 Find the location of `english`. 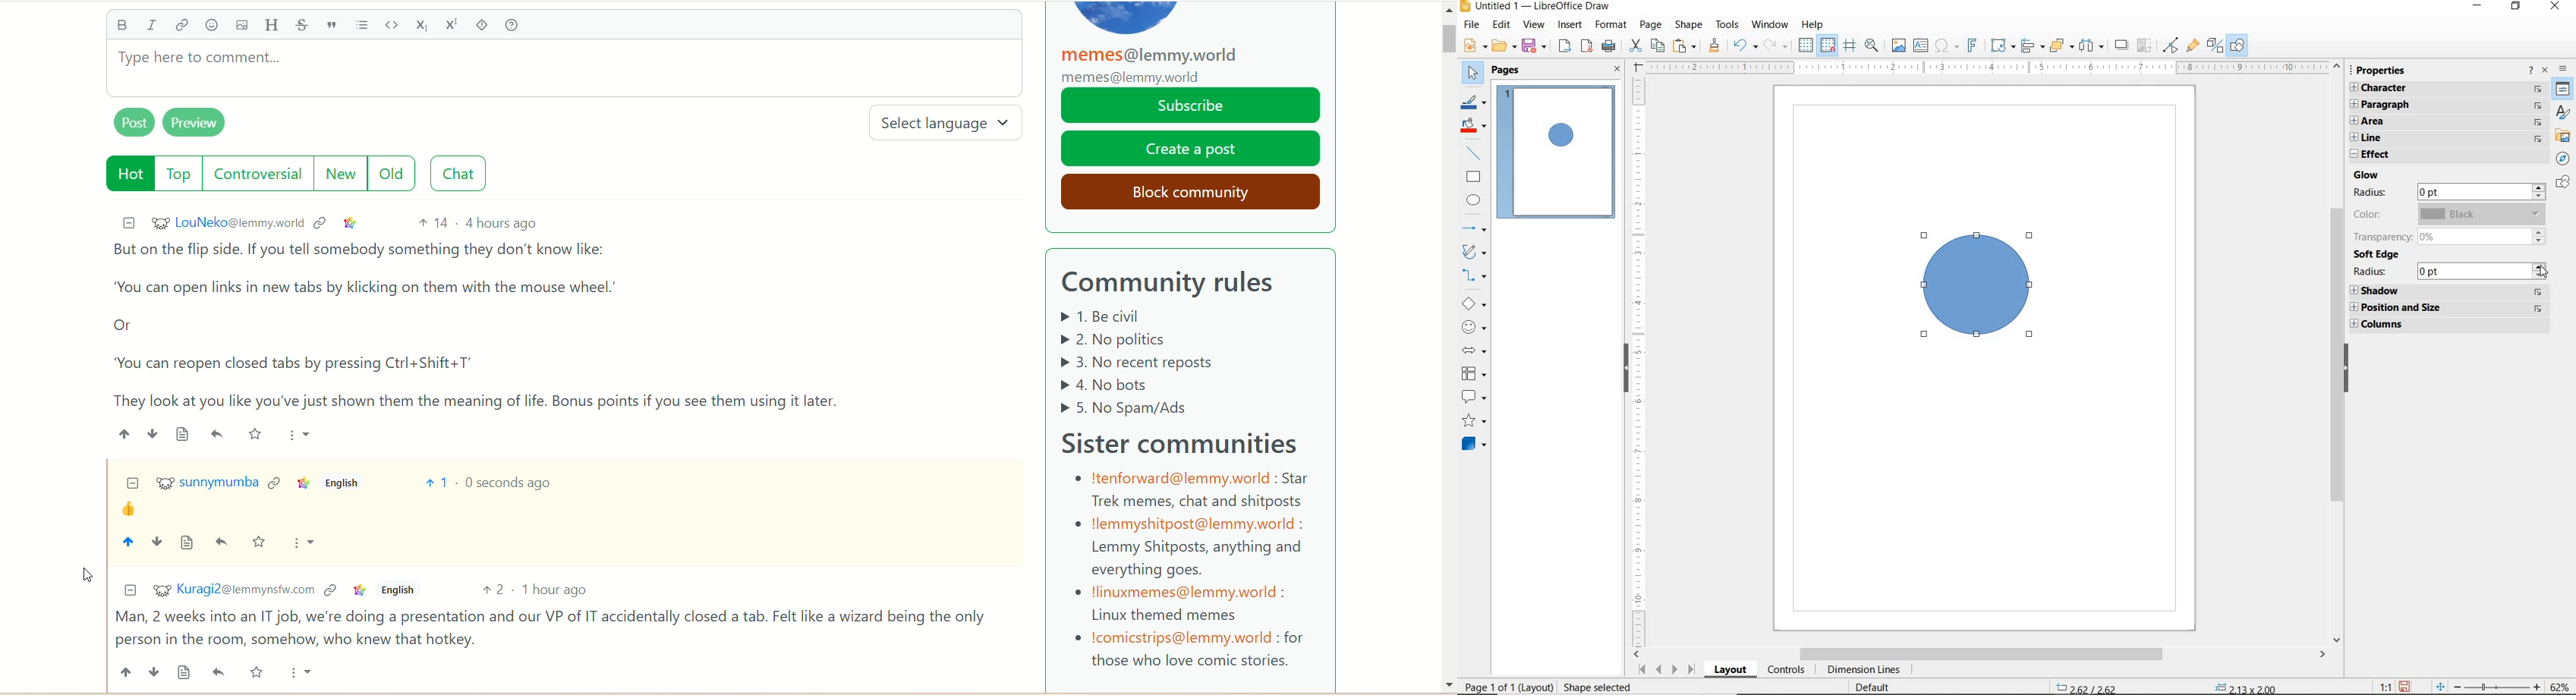

english is located at coordinates (345, 485).